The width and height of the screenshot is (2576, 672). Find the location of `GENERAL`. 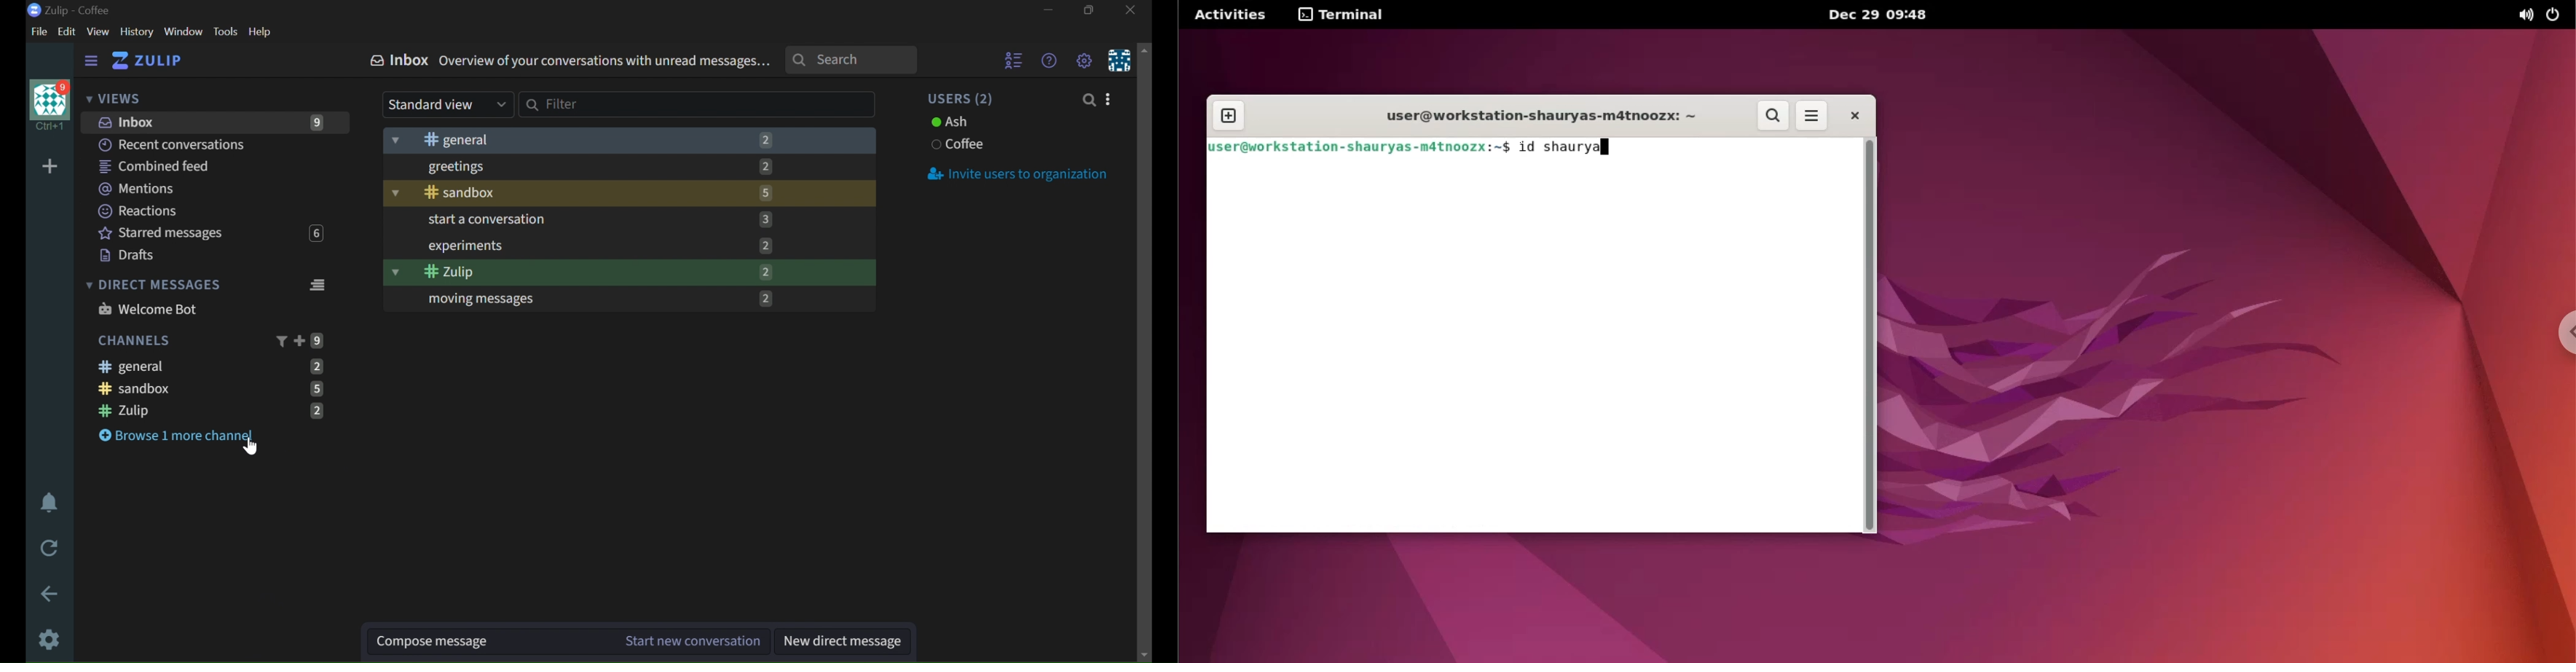

GENERAL is located at coordinates (211, 366).